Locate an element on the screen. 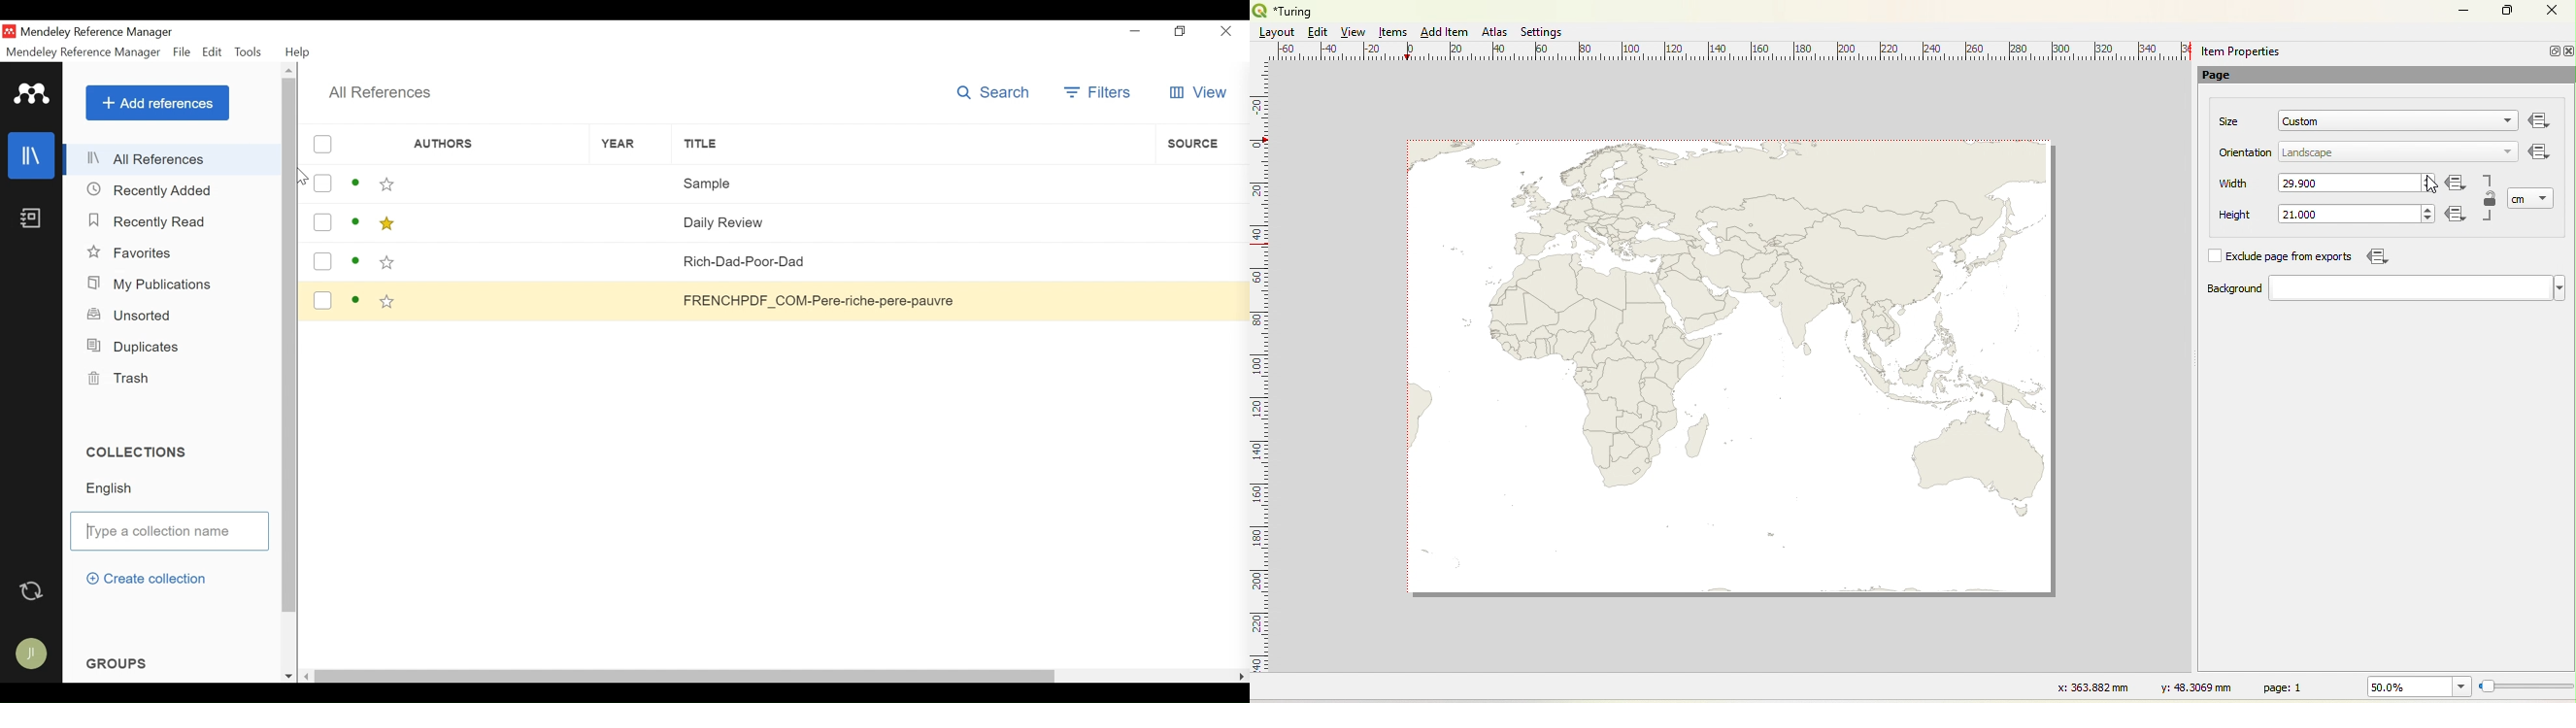 The height and width of the screenshot is (728, 2576). Size is located at coordinates (2230, 121).